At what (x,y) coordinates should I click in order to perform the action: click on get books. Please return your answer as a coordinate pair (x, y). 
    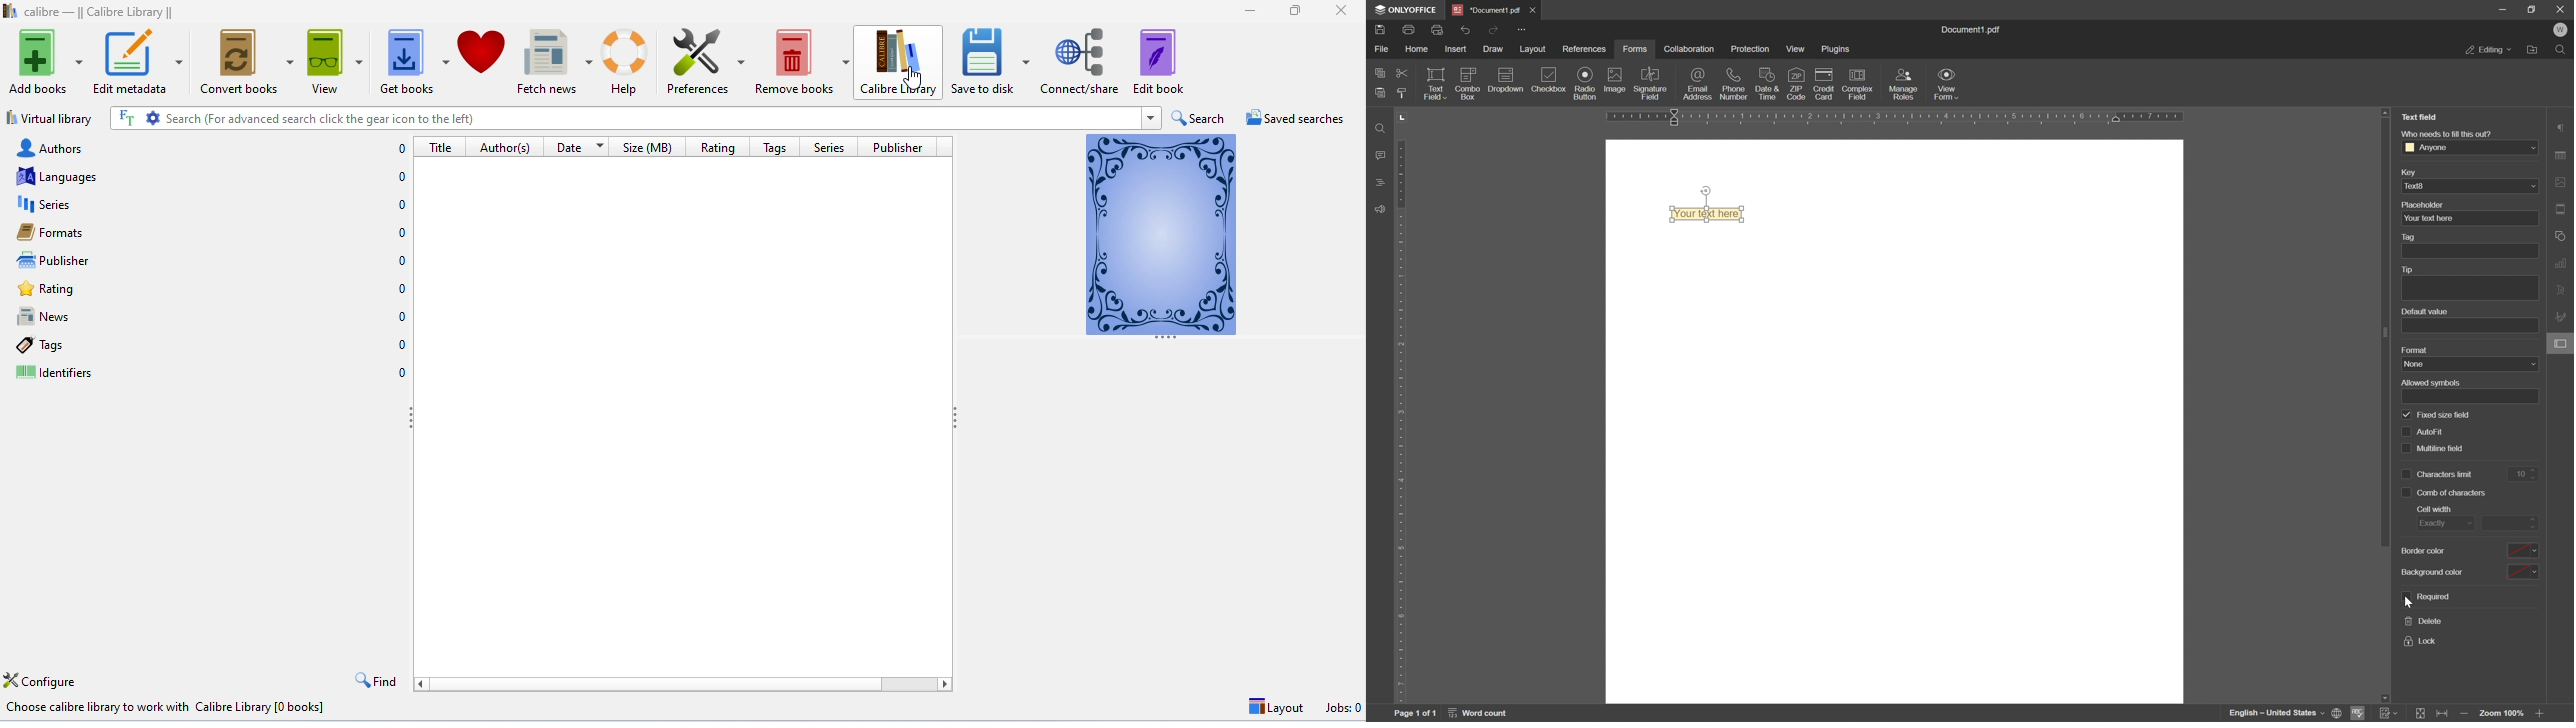
    Looking at the image, I should click on (415, 61).